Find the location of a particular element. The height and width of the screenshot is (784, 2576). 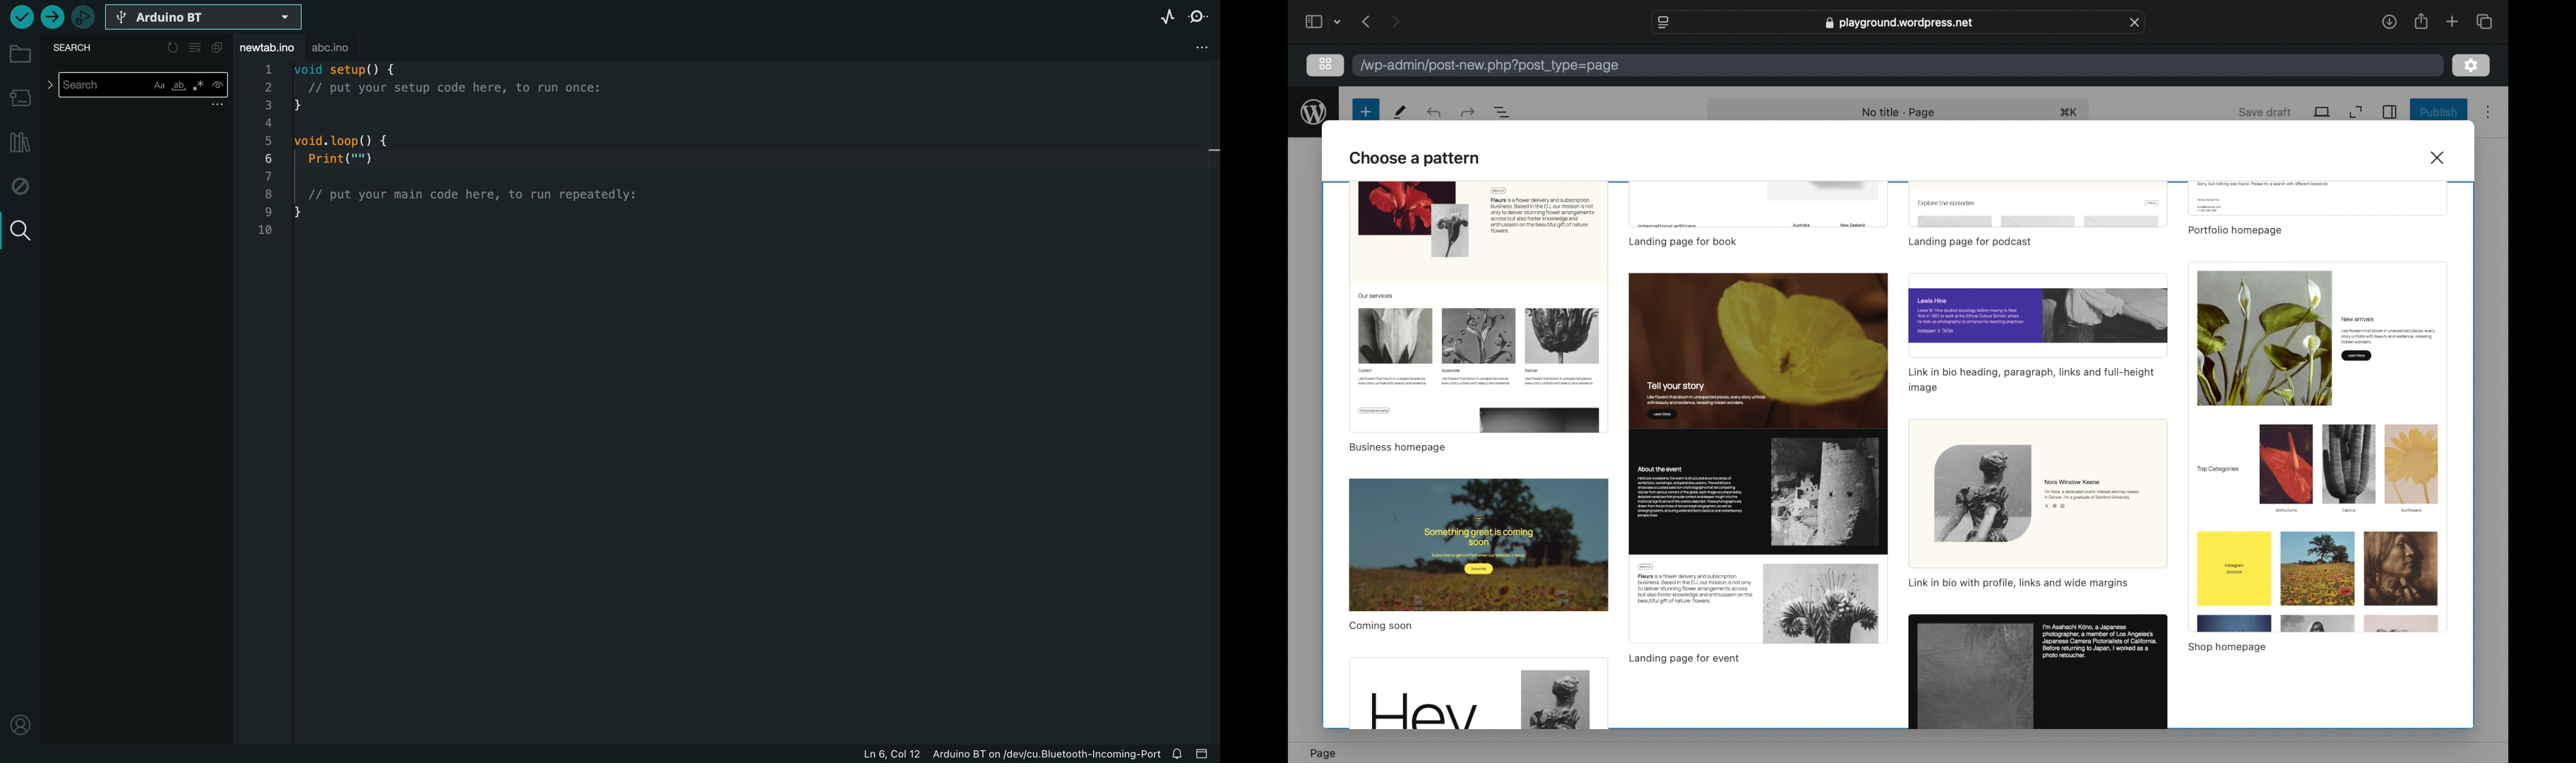

debugger is located at coordinates (84, 19).